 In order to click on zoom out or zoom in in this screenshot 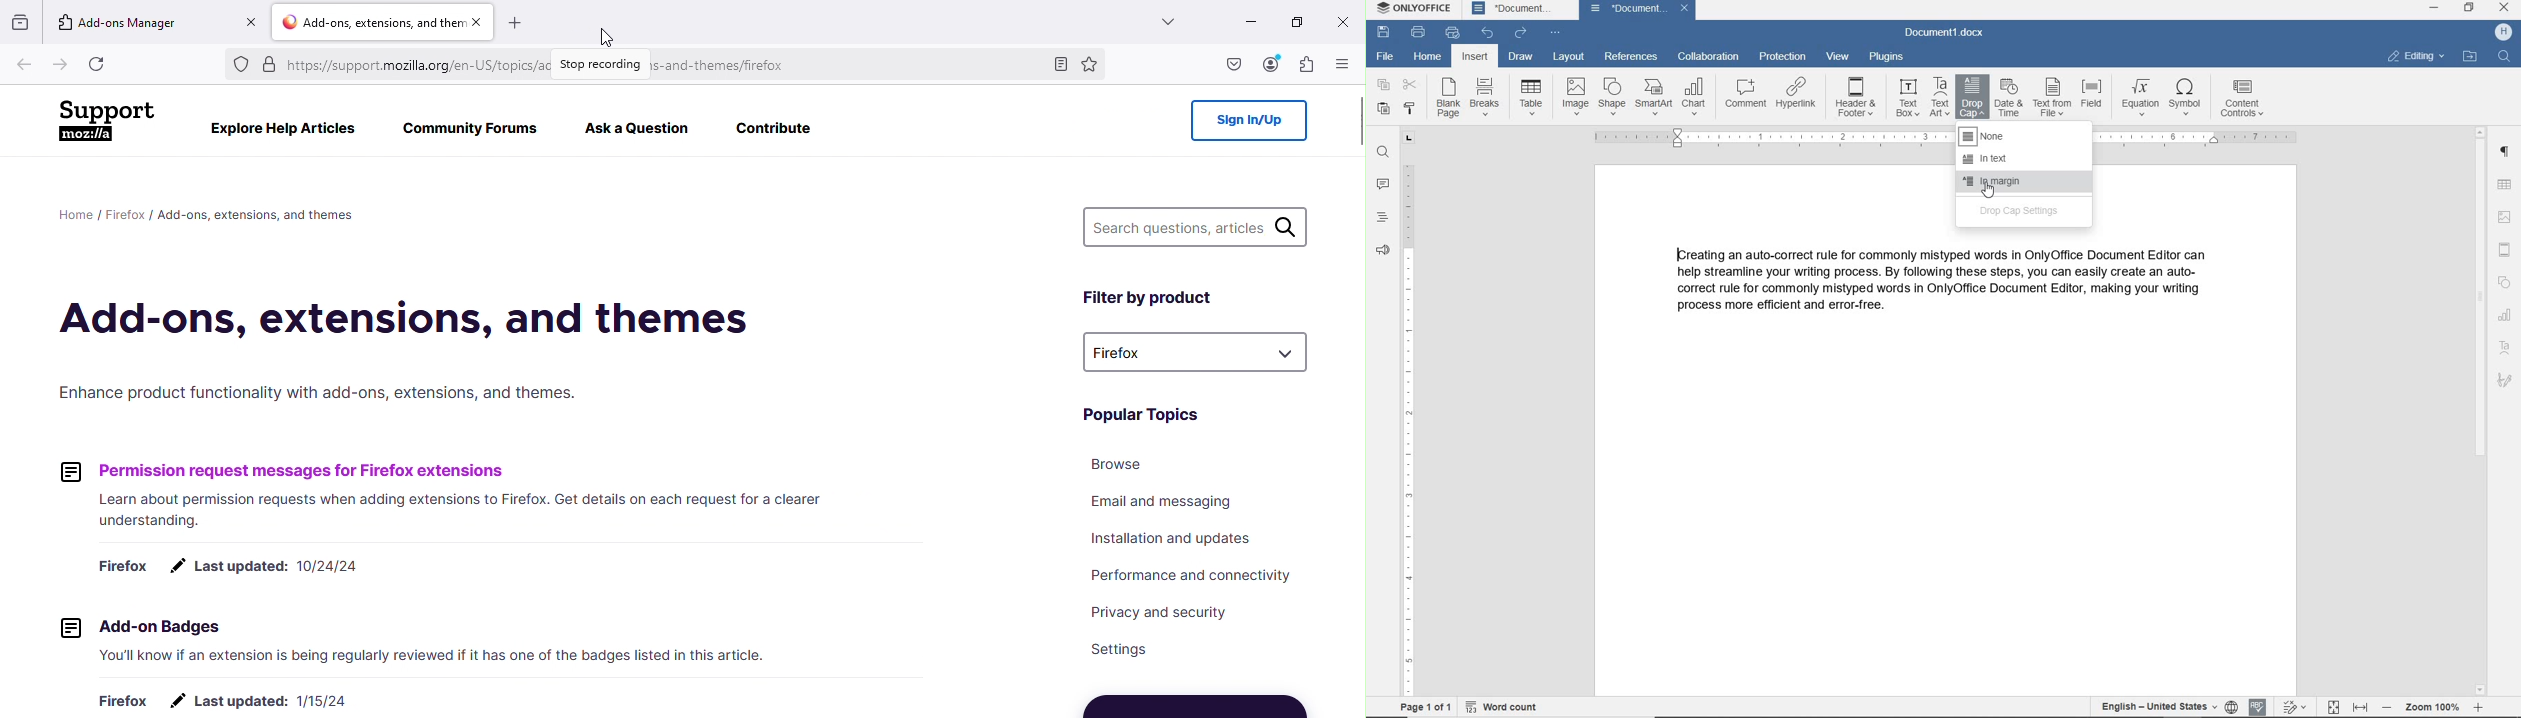, I will do `click(2437, 708)`.